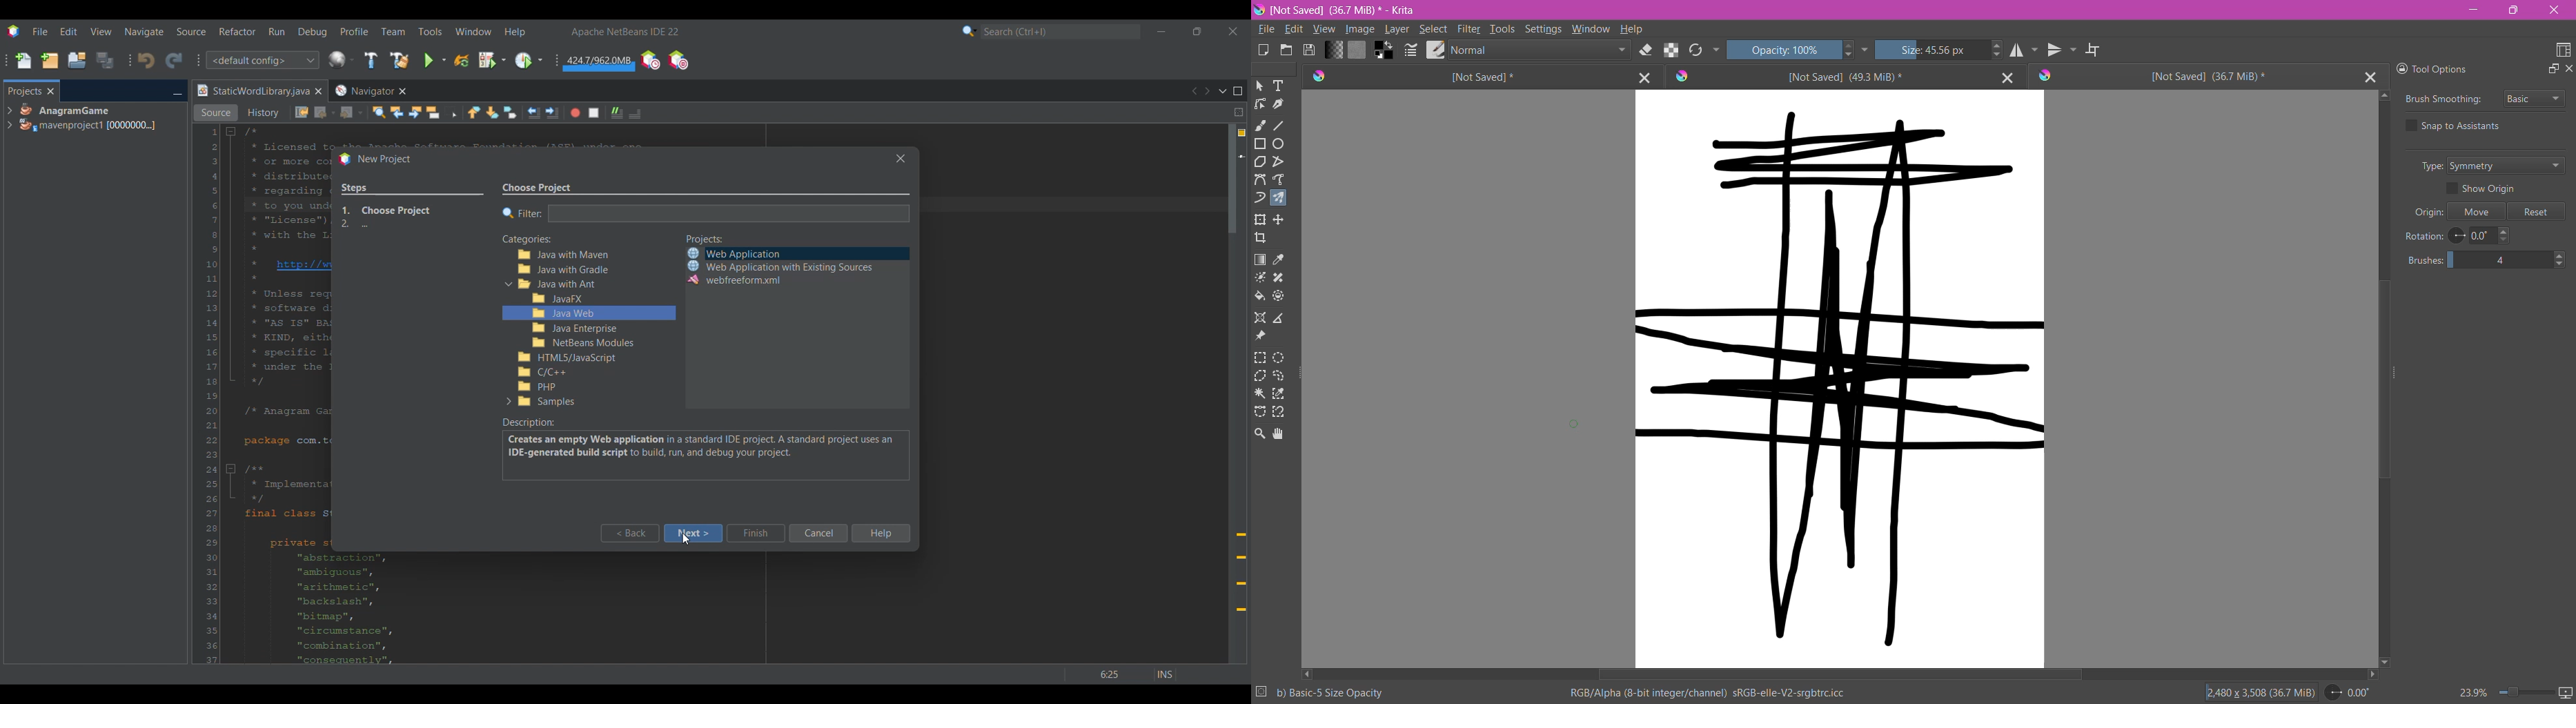 This screenshot has height=728, width=2576. I want to click on Edit Bursh Settings, so click(1410, 51).